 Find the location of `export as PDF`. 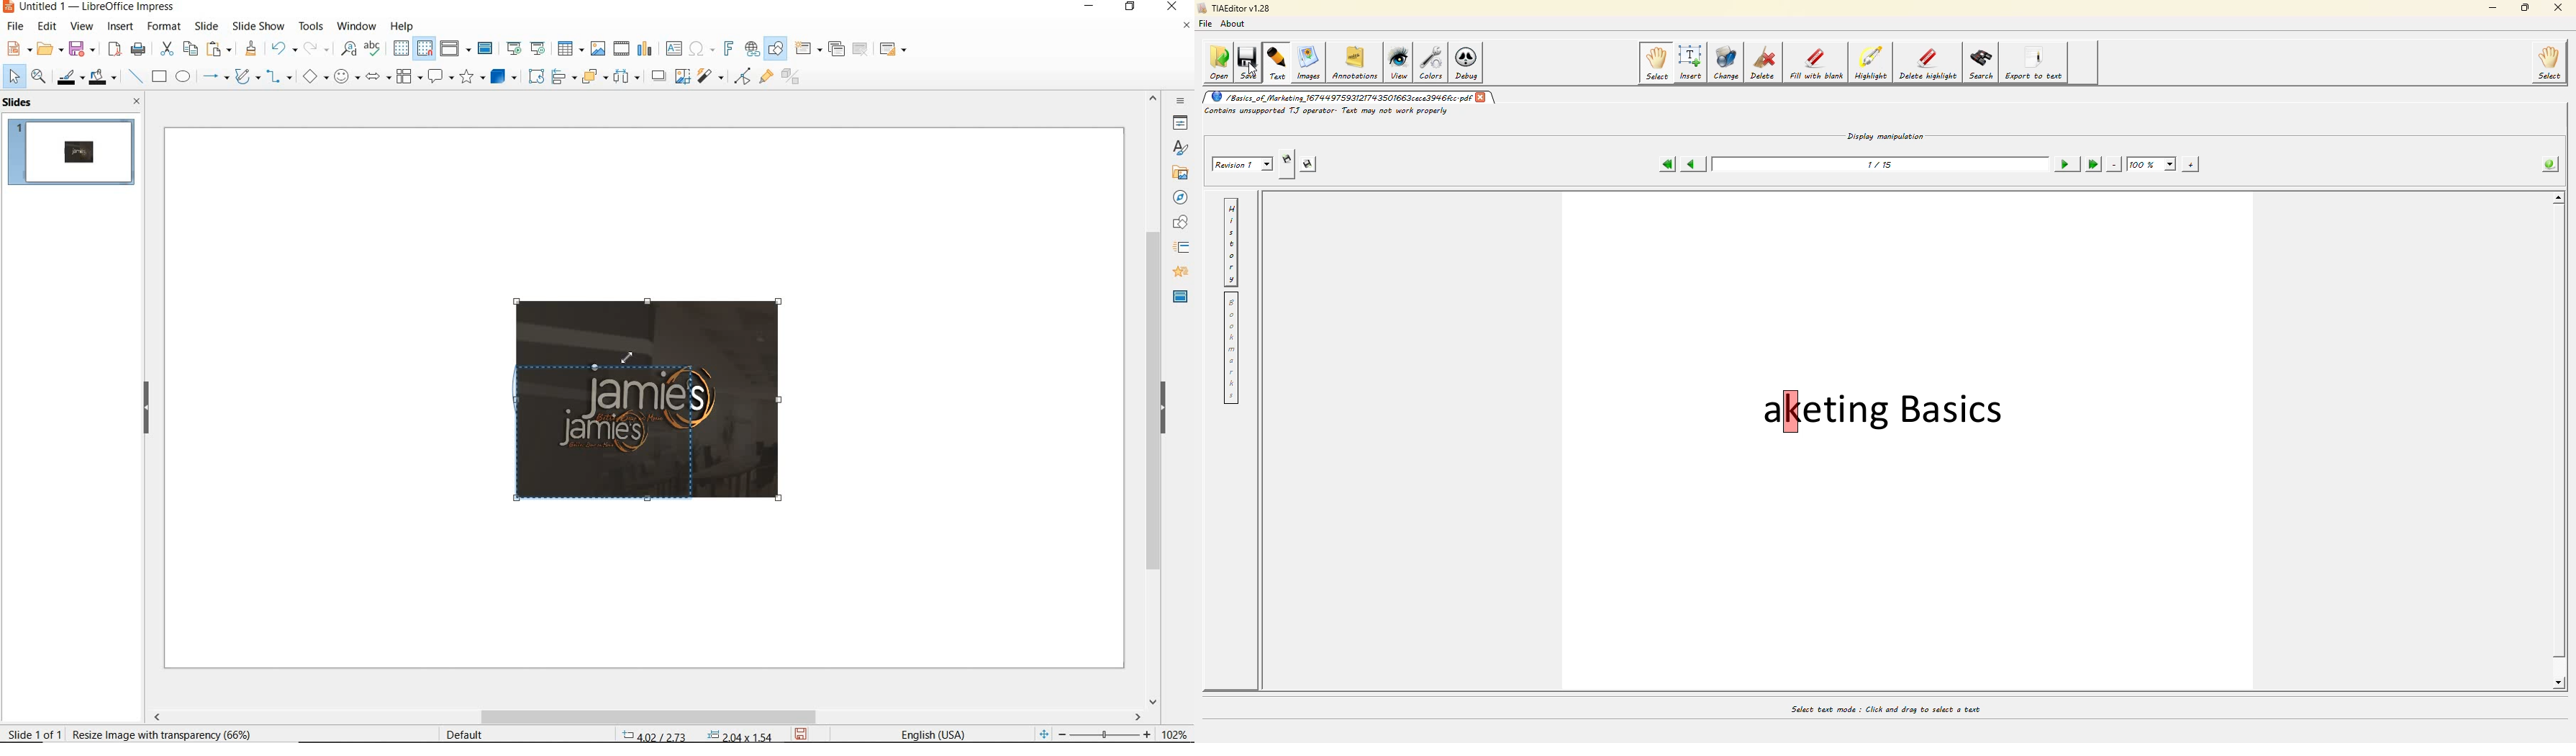

export as PDF is located at coordinates (115, 50).